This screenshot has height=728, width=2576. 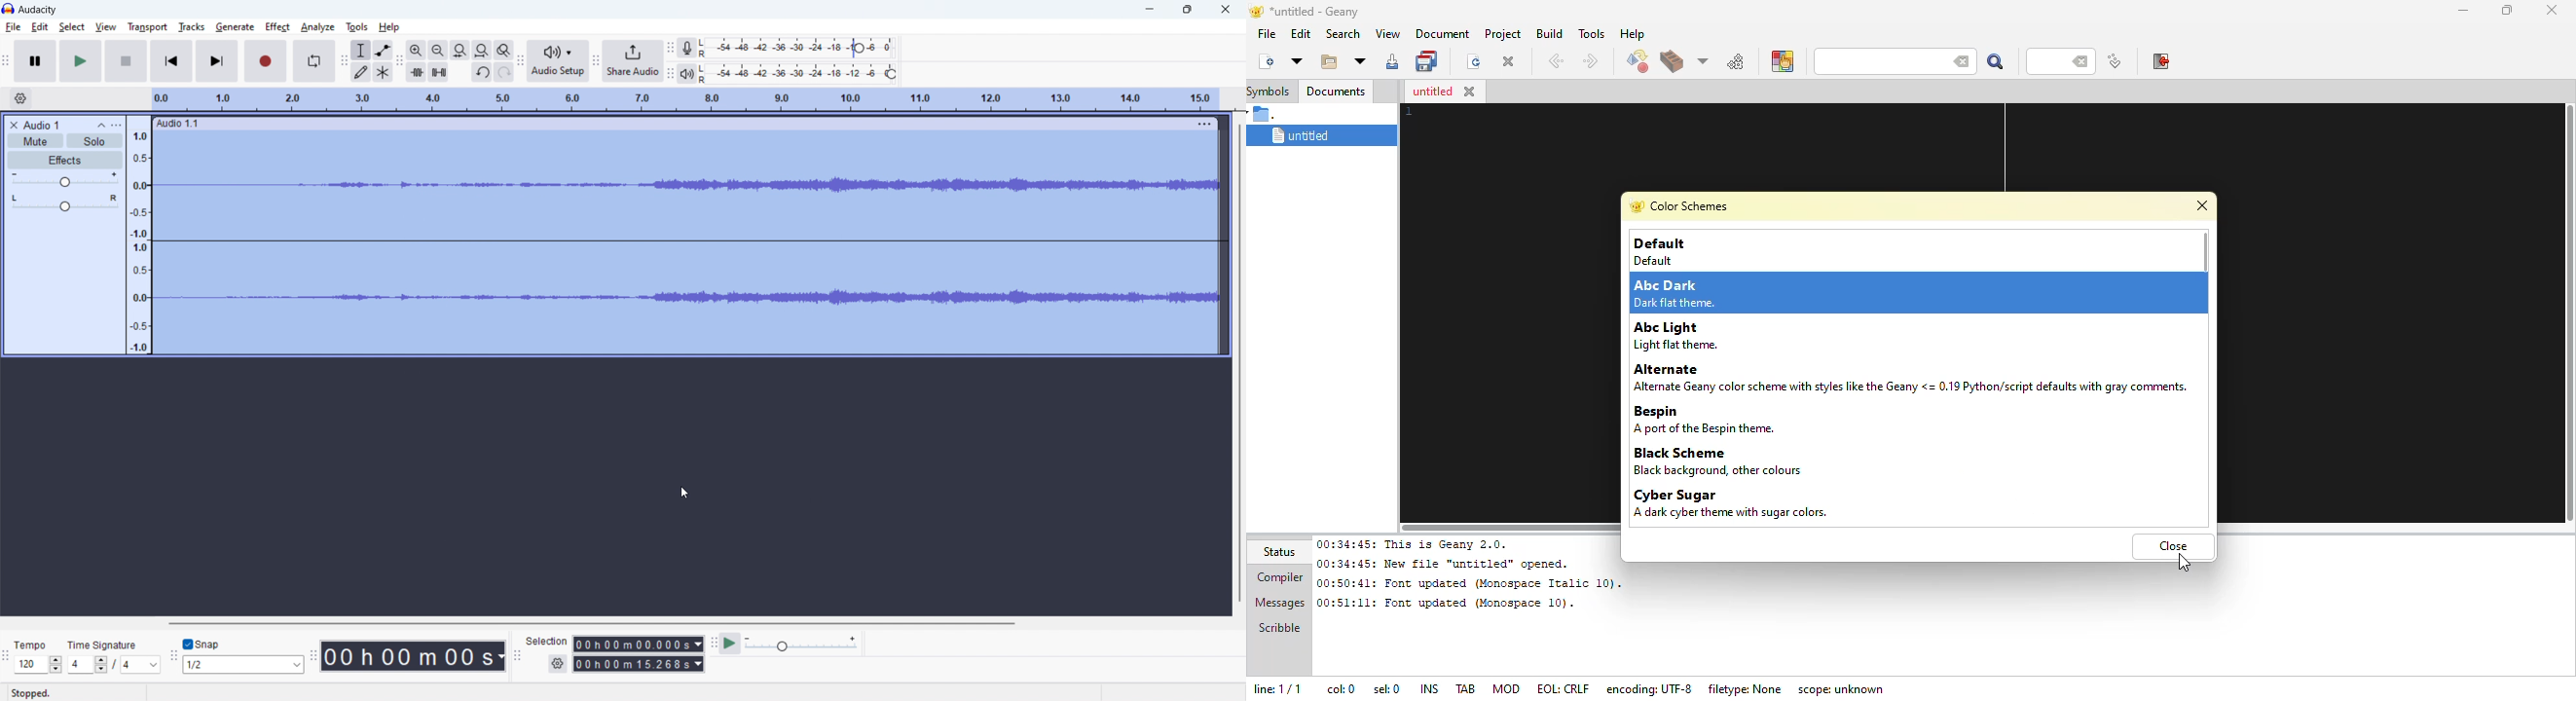 I want to click on generate, so click(x=235, y=27).